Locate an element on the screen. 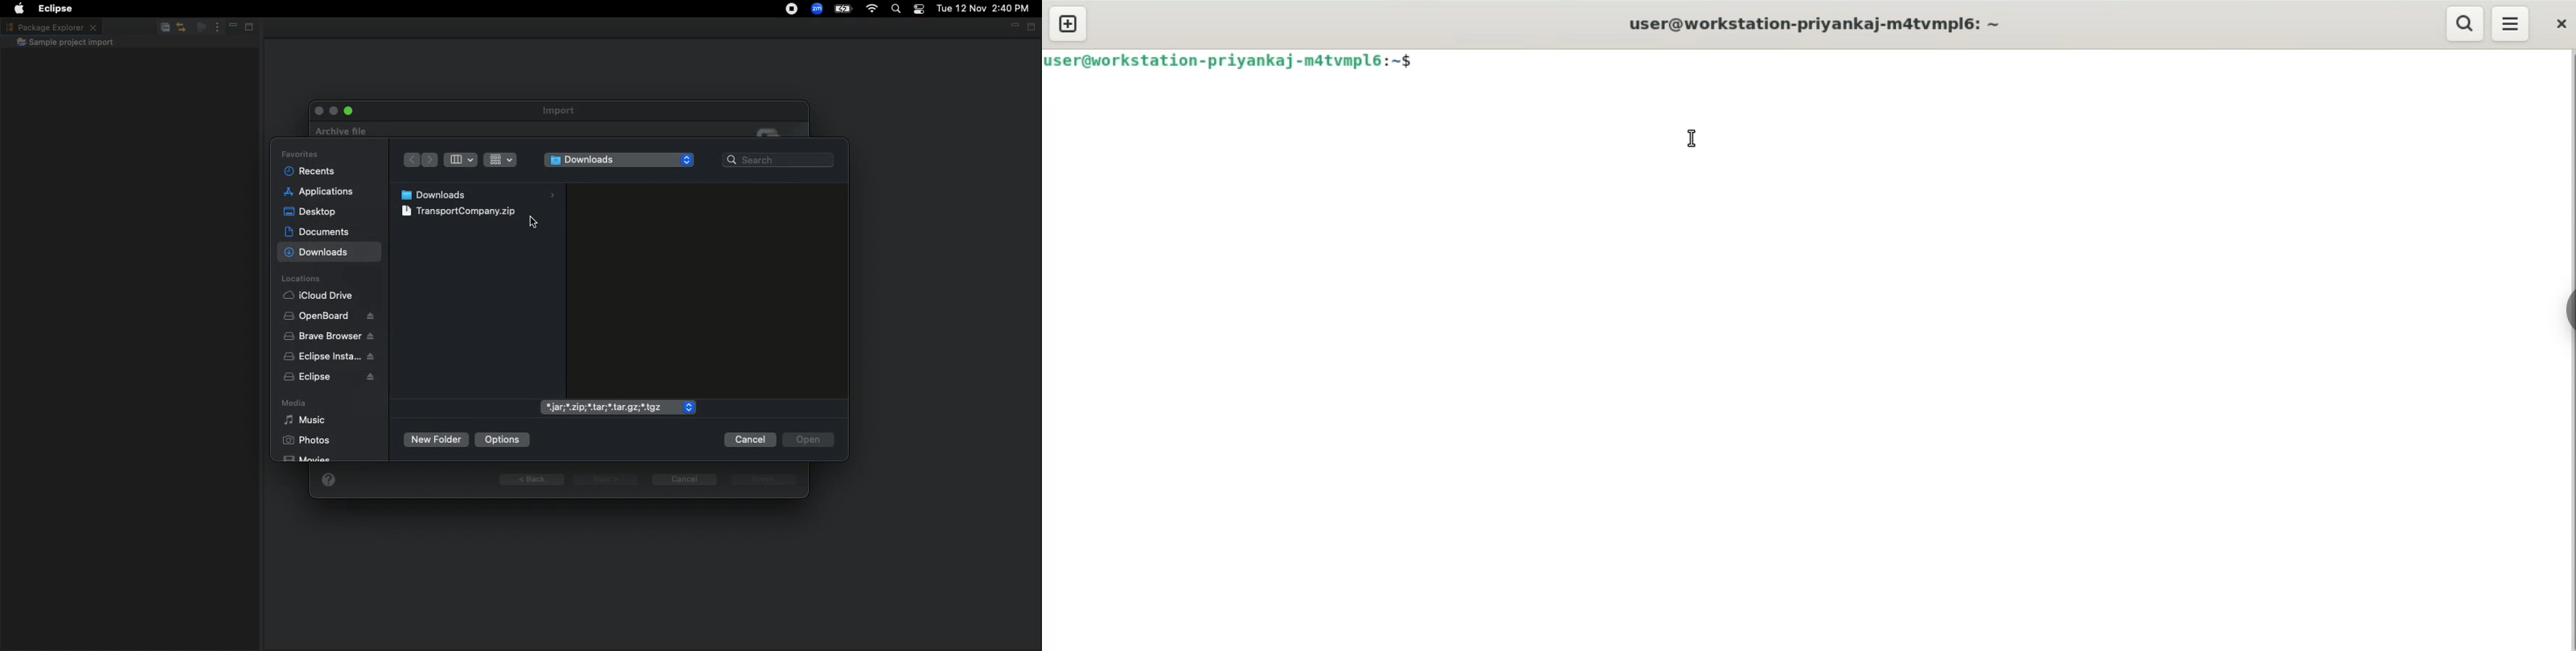 The image size is (2576, 672). Internet is located at coordinates (872, 9).